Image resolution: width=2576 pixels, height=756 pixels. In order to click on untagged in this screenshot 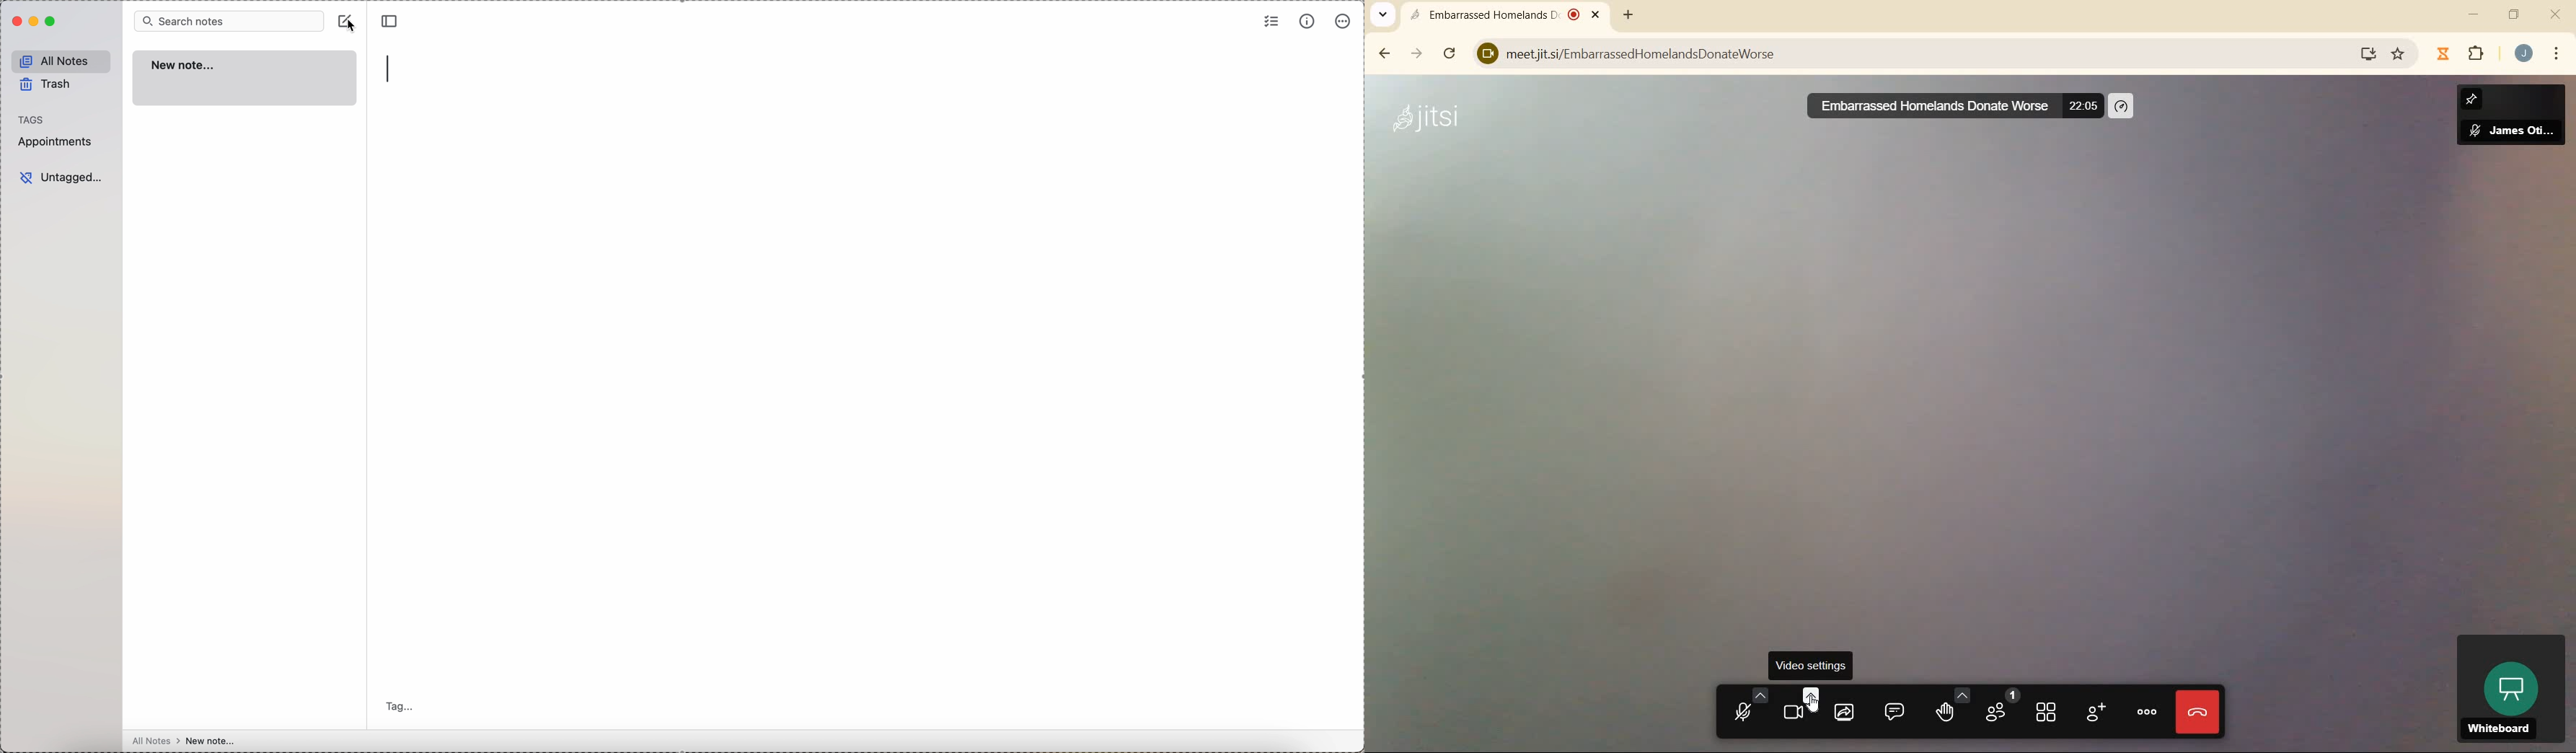, I will do `click(61, 177)`.